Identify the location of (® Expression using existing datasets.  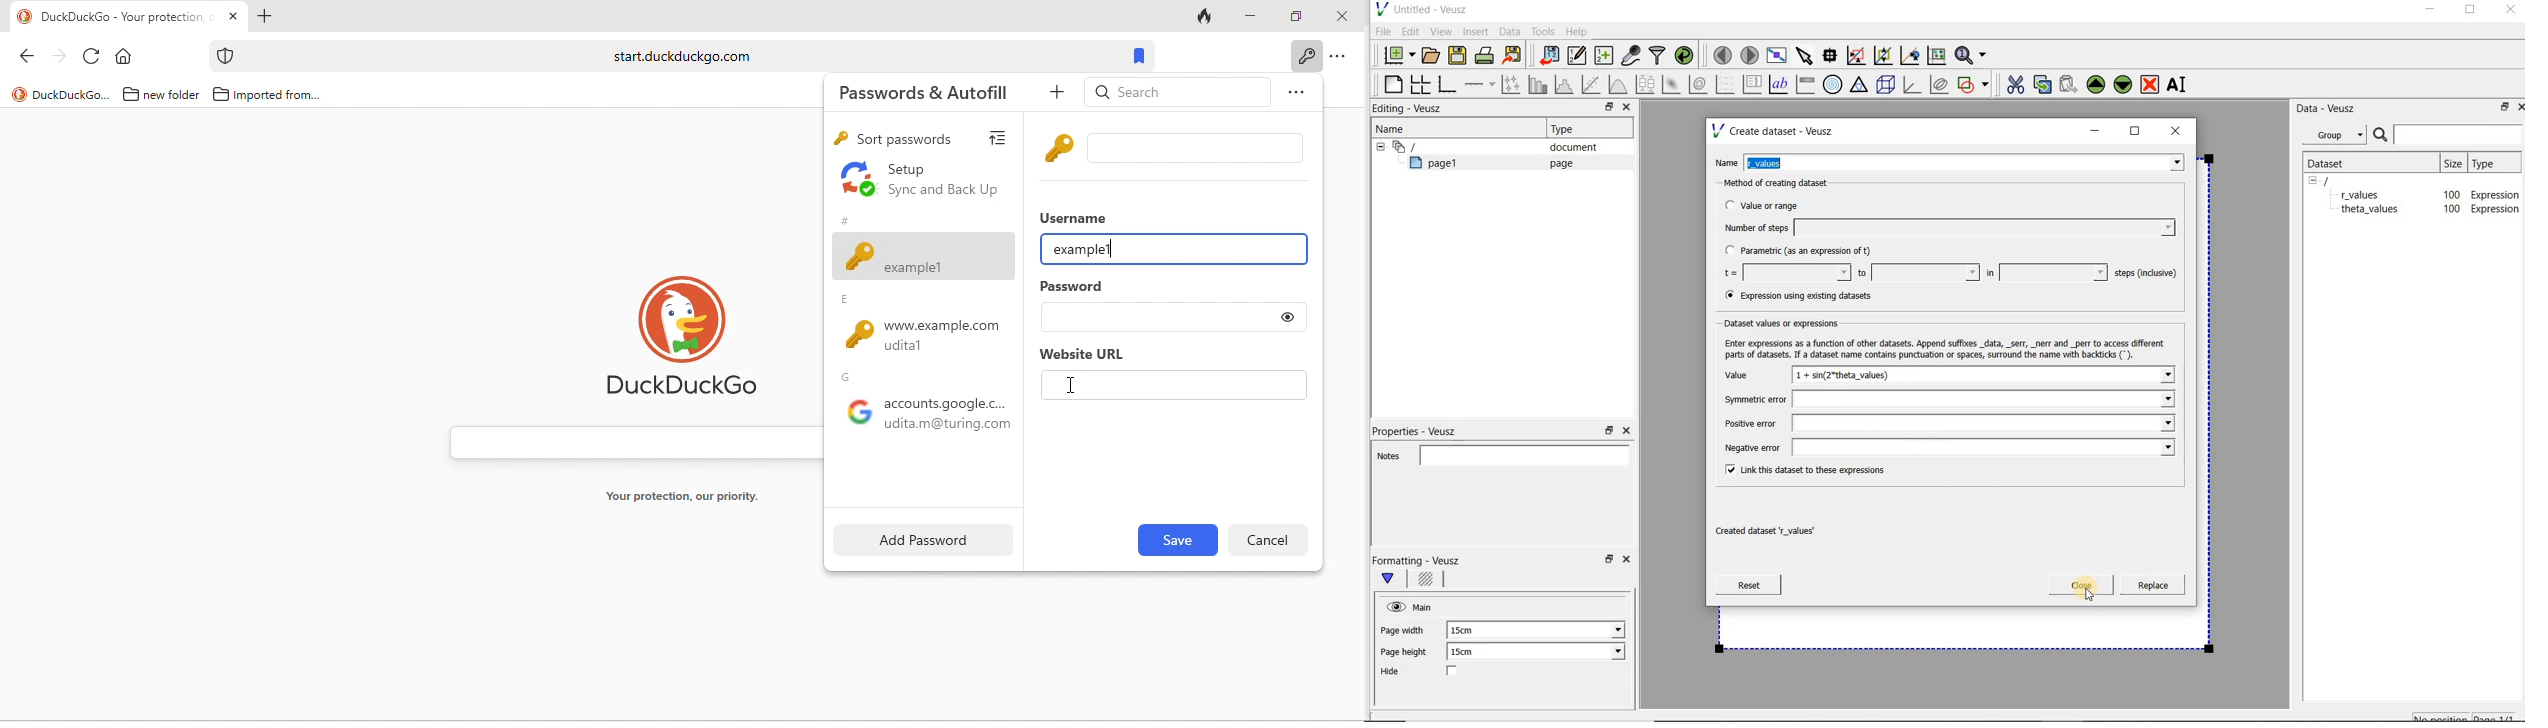
(1809, 296).